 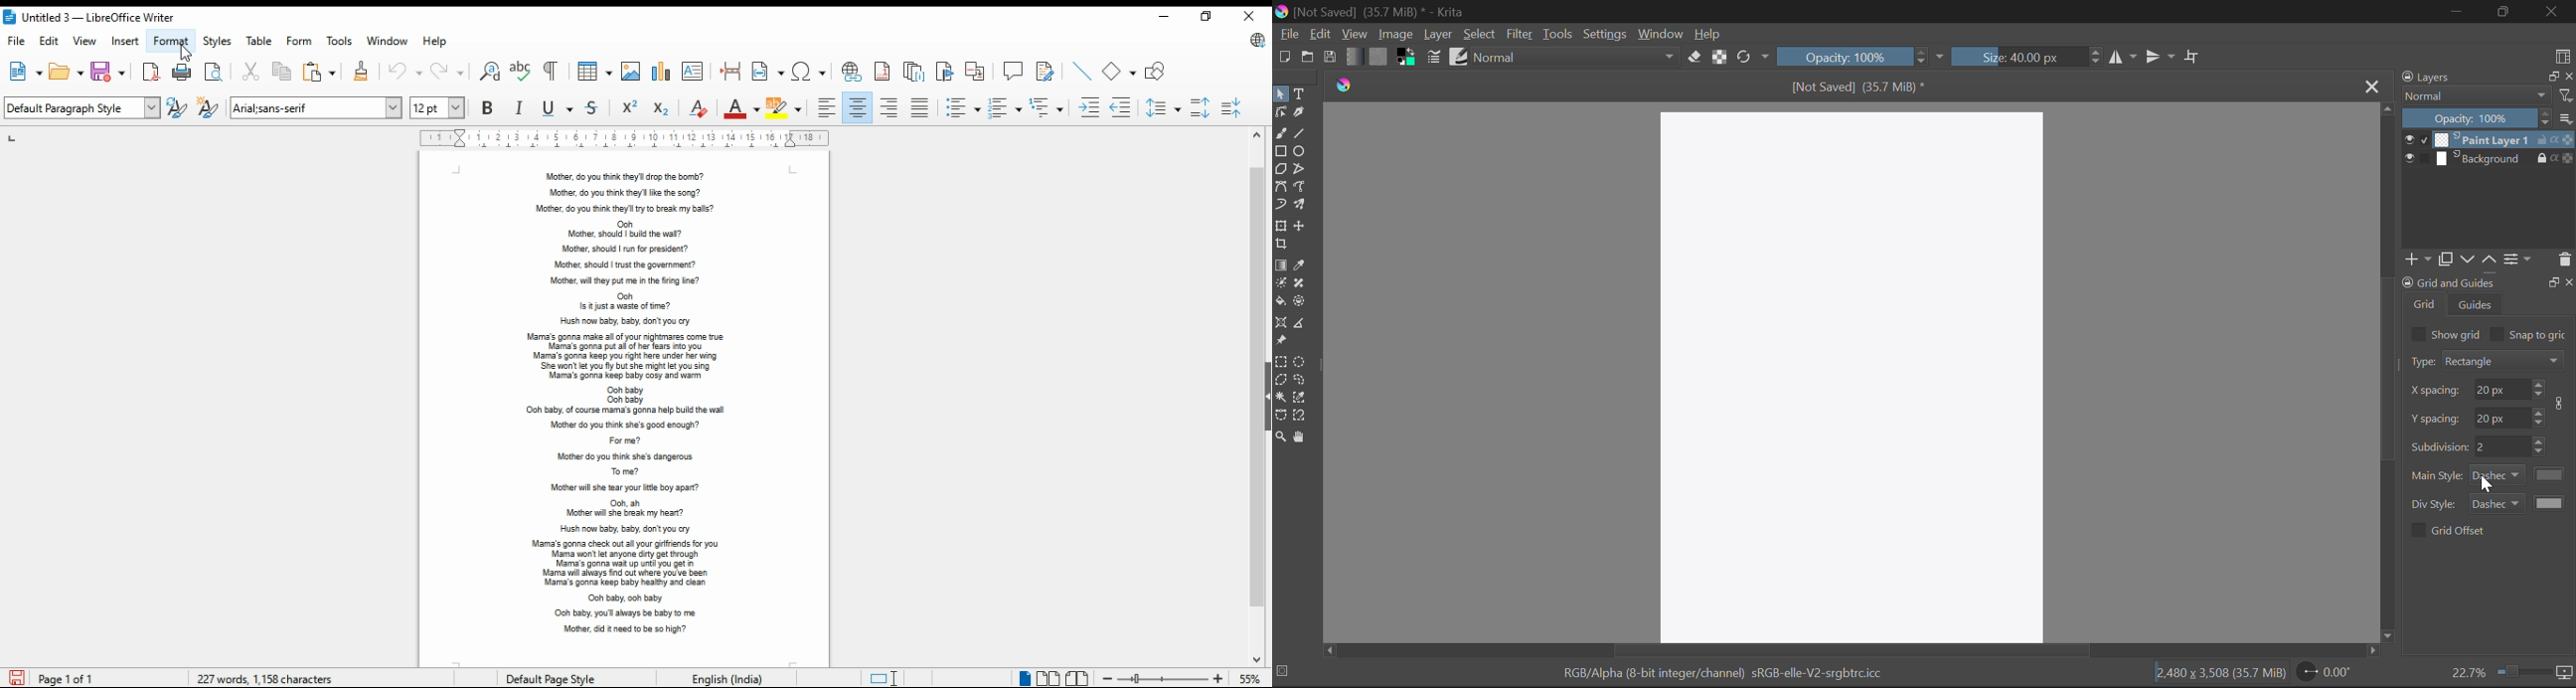 What do you see at coordinates (2461, 530) in the screenshot?
I see `grid offer` at bounding box center [2461, 530].